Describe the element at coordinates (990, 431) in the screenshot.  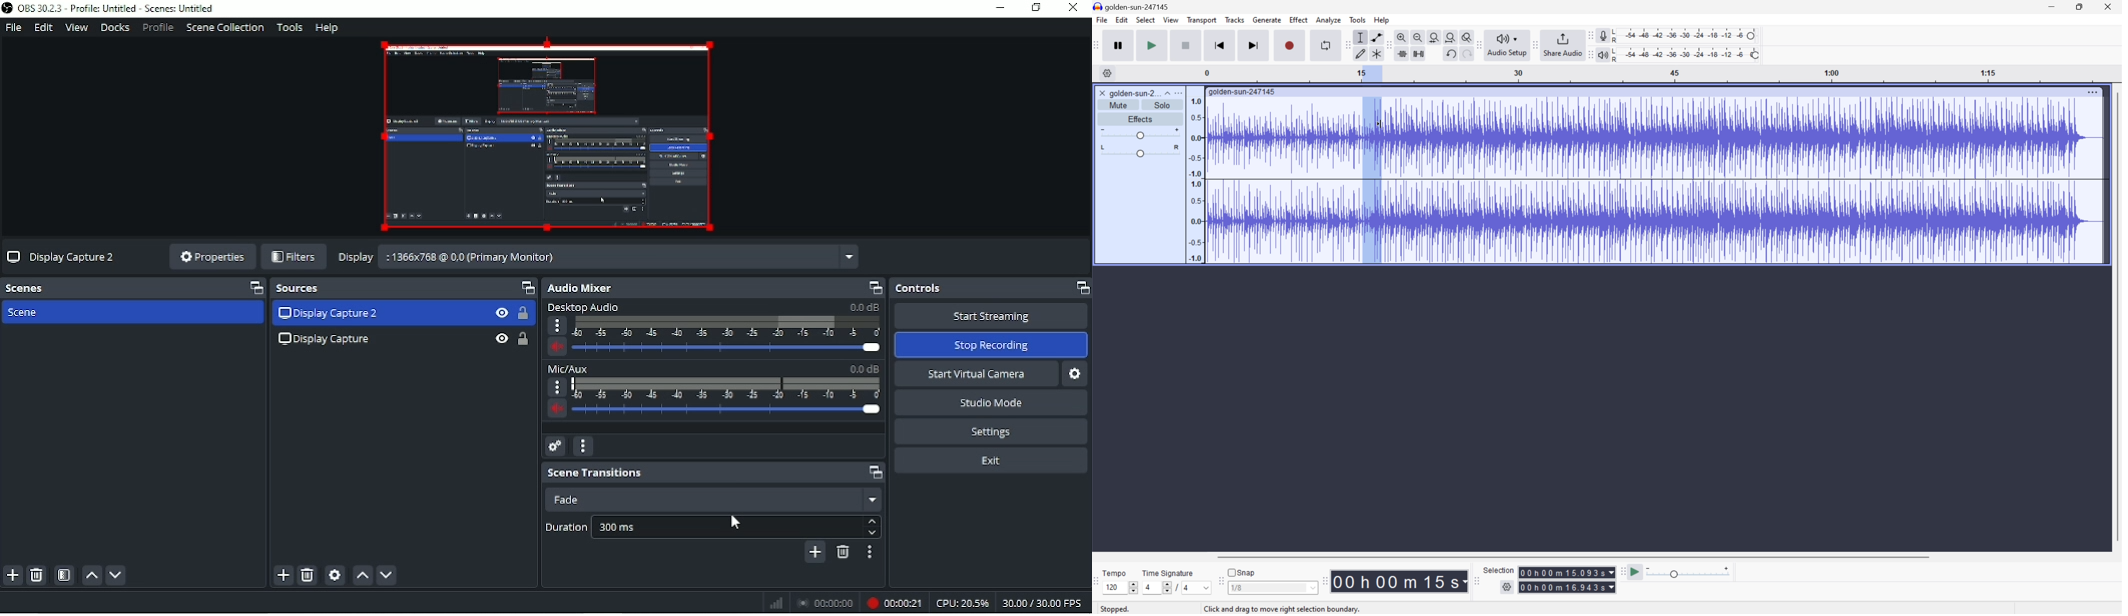
I see `Settings` at that location.